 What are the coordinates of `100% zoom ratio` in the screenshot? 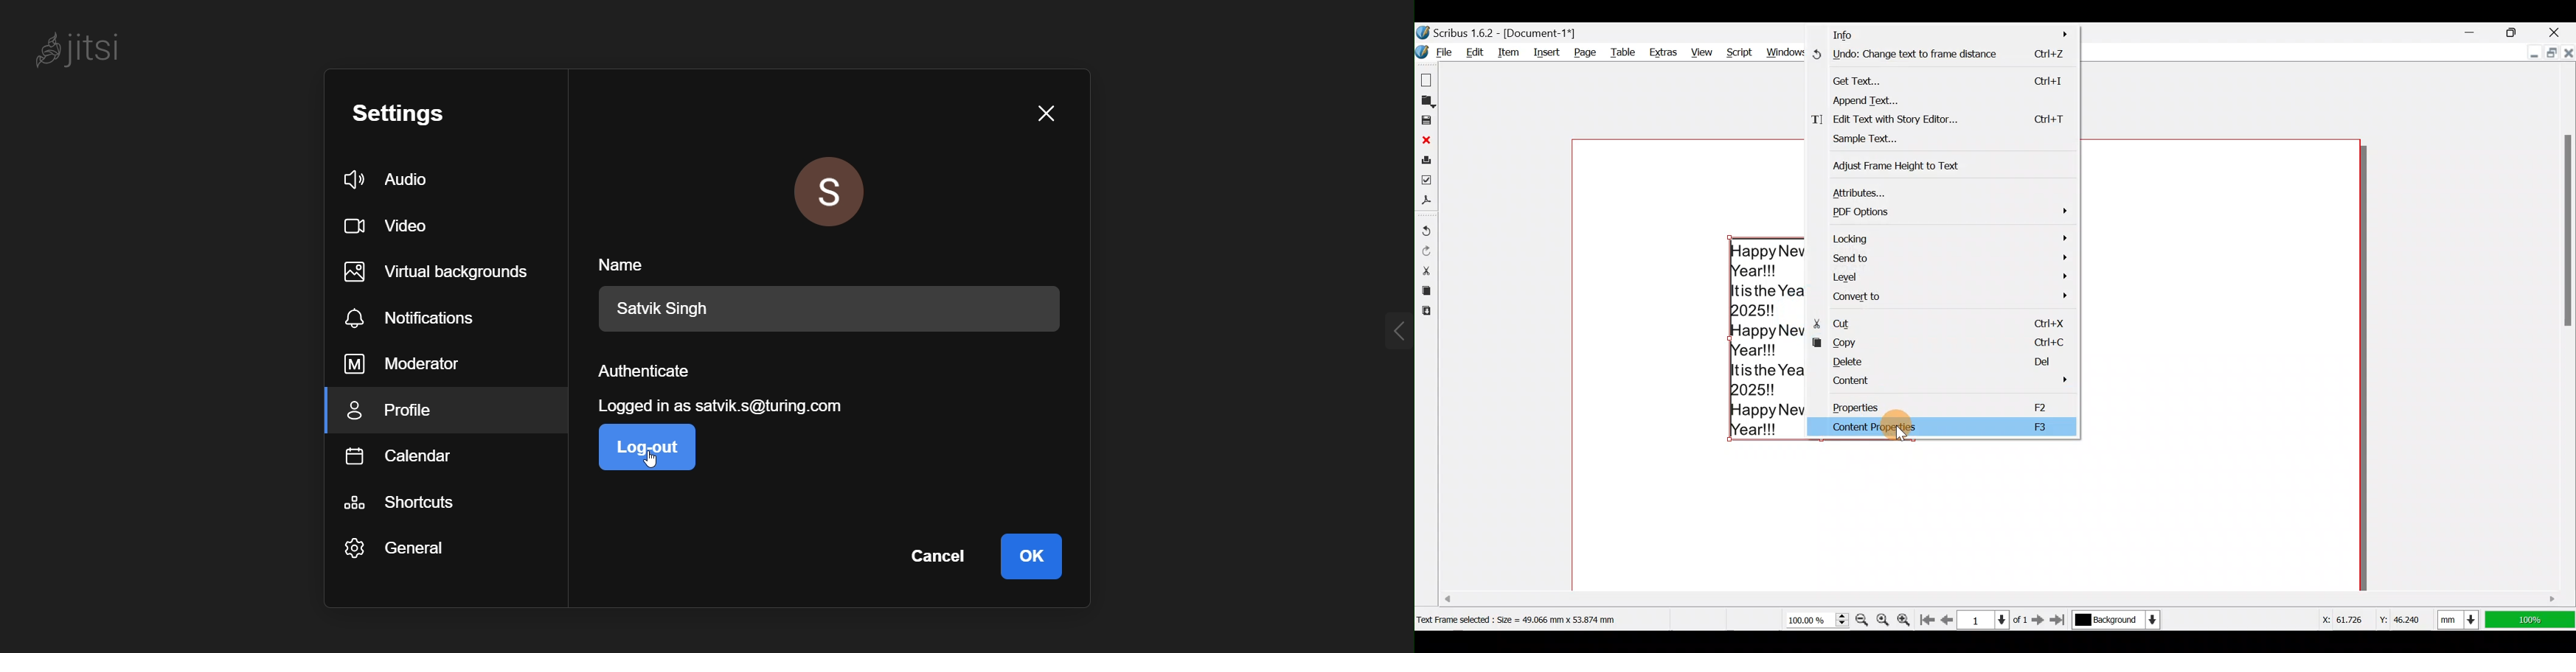 It's located at (2533, 620).